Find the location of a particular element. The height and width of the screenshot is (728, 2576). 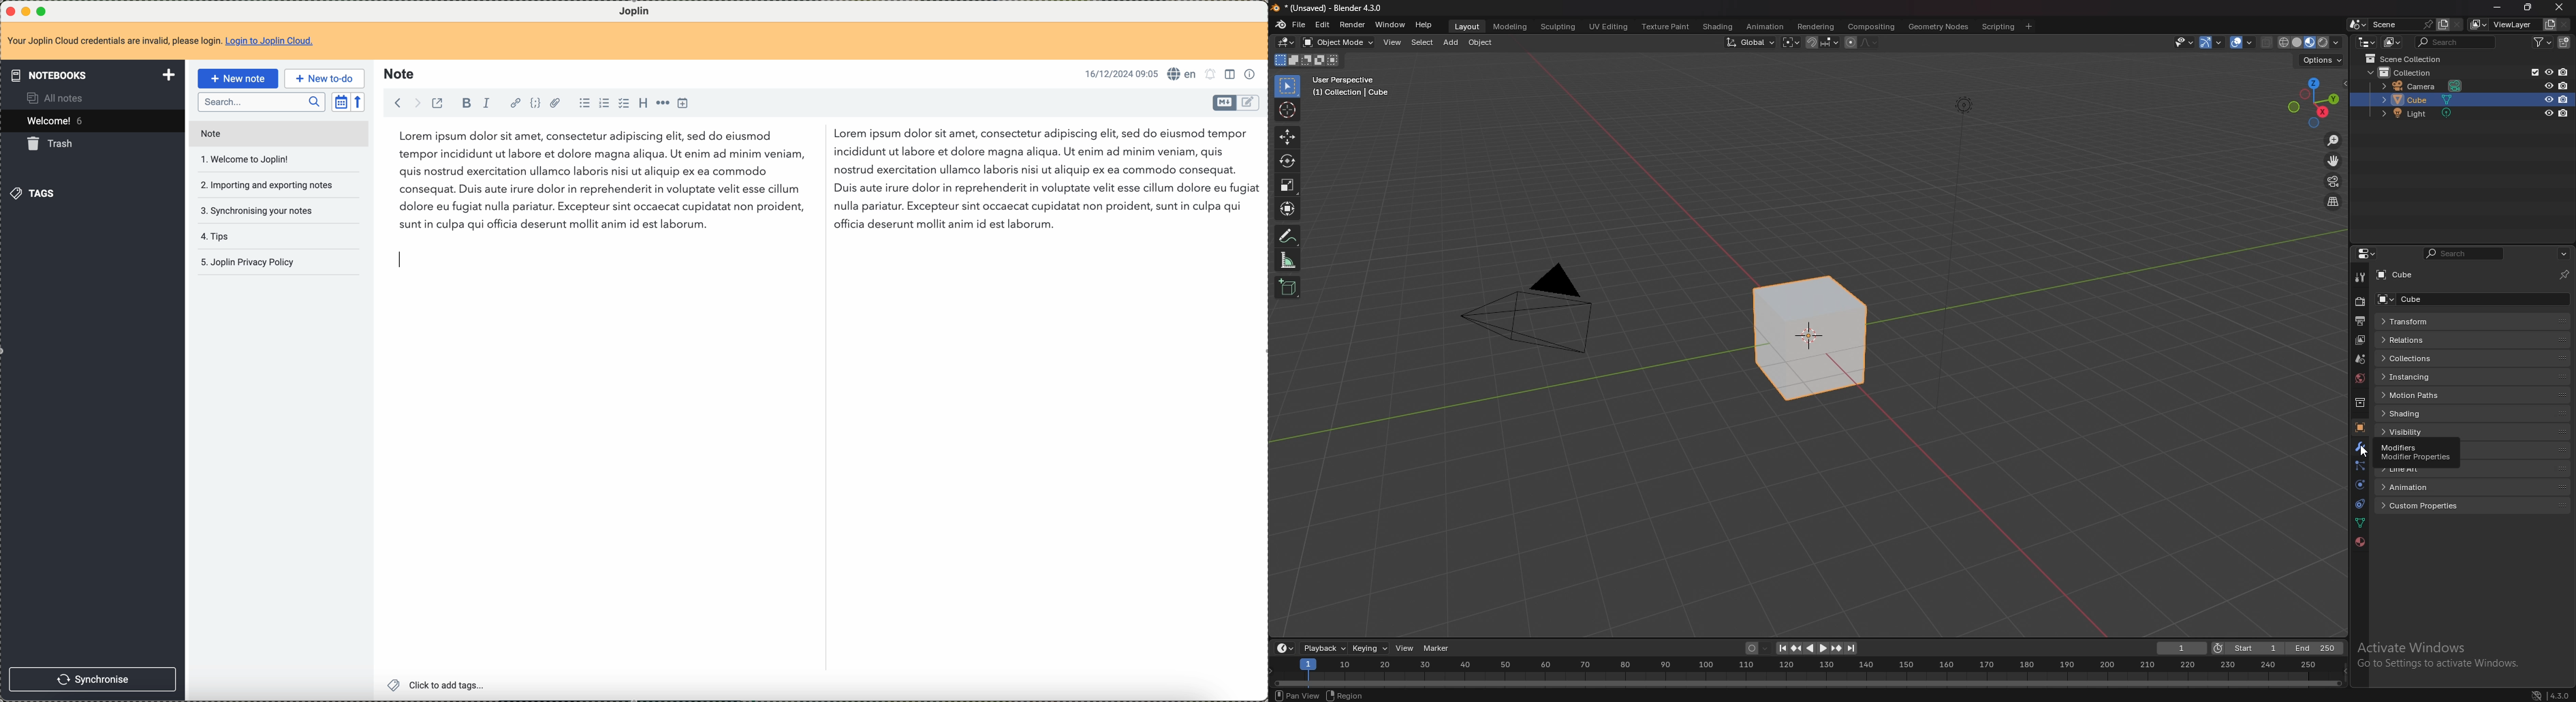

camera is located at coordinates (2424, 86).